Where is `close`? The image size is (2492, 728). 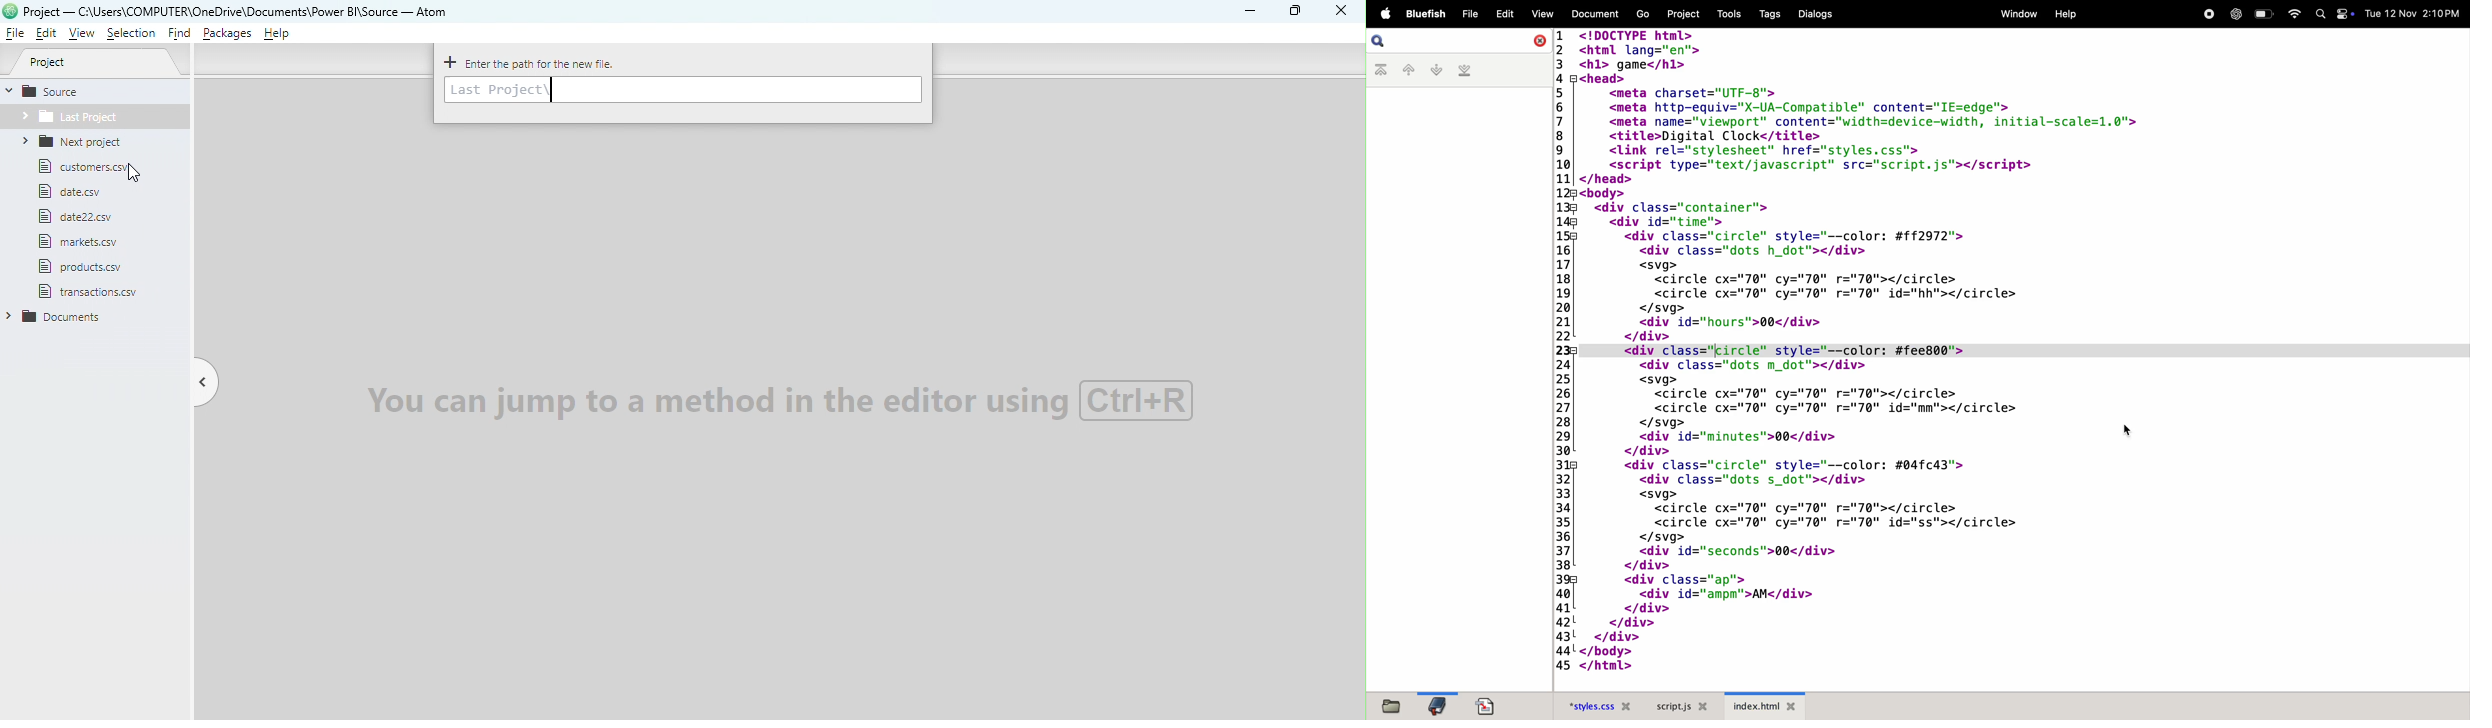
close is located at coordinates (1538, 40).